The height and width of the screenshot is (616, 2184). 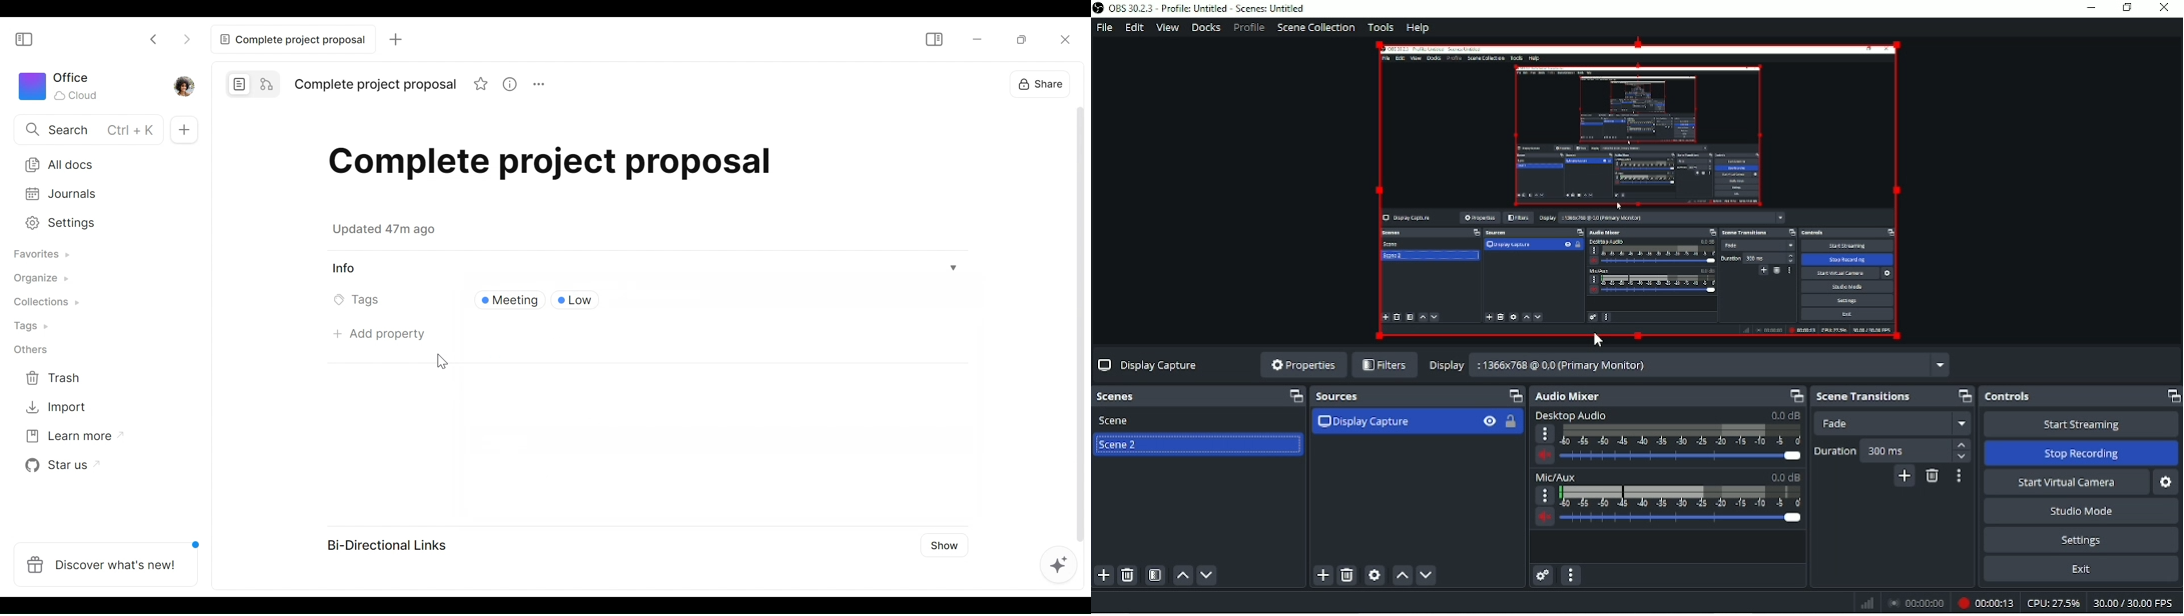 What do you see at coordinates (1118, 420) in the screenshot?
I see `Scene` at bounding box center [1118, 420].